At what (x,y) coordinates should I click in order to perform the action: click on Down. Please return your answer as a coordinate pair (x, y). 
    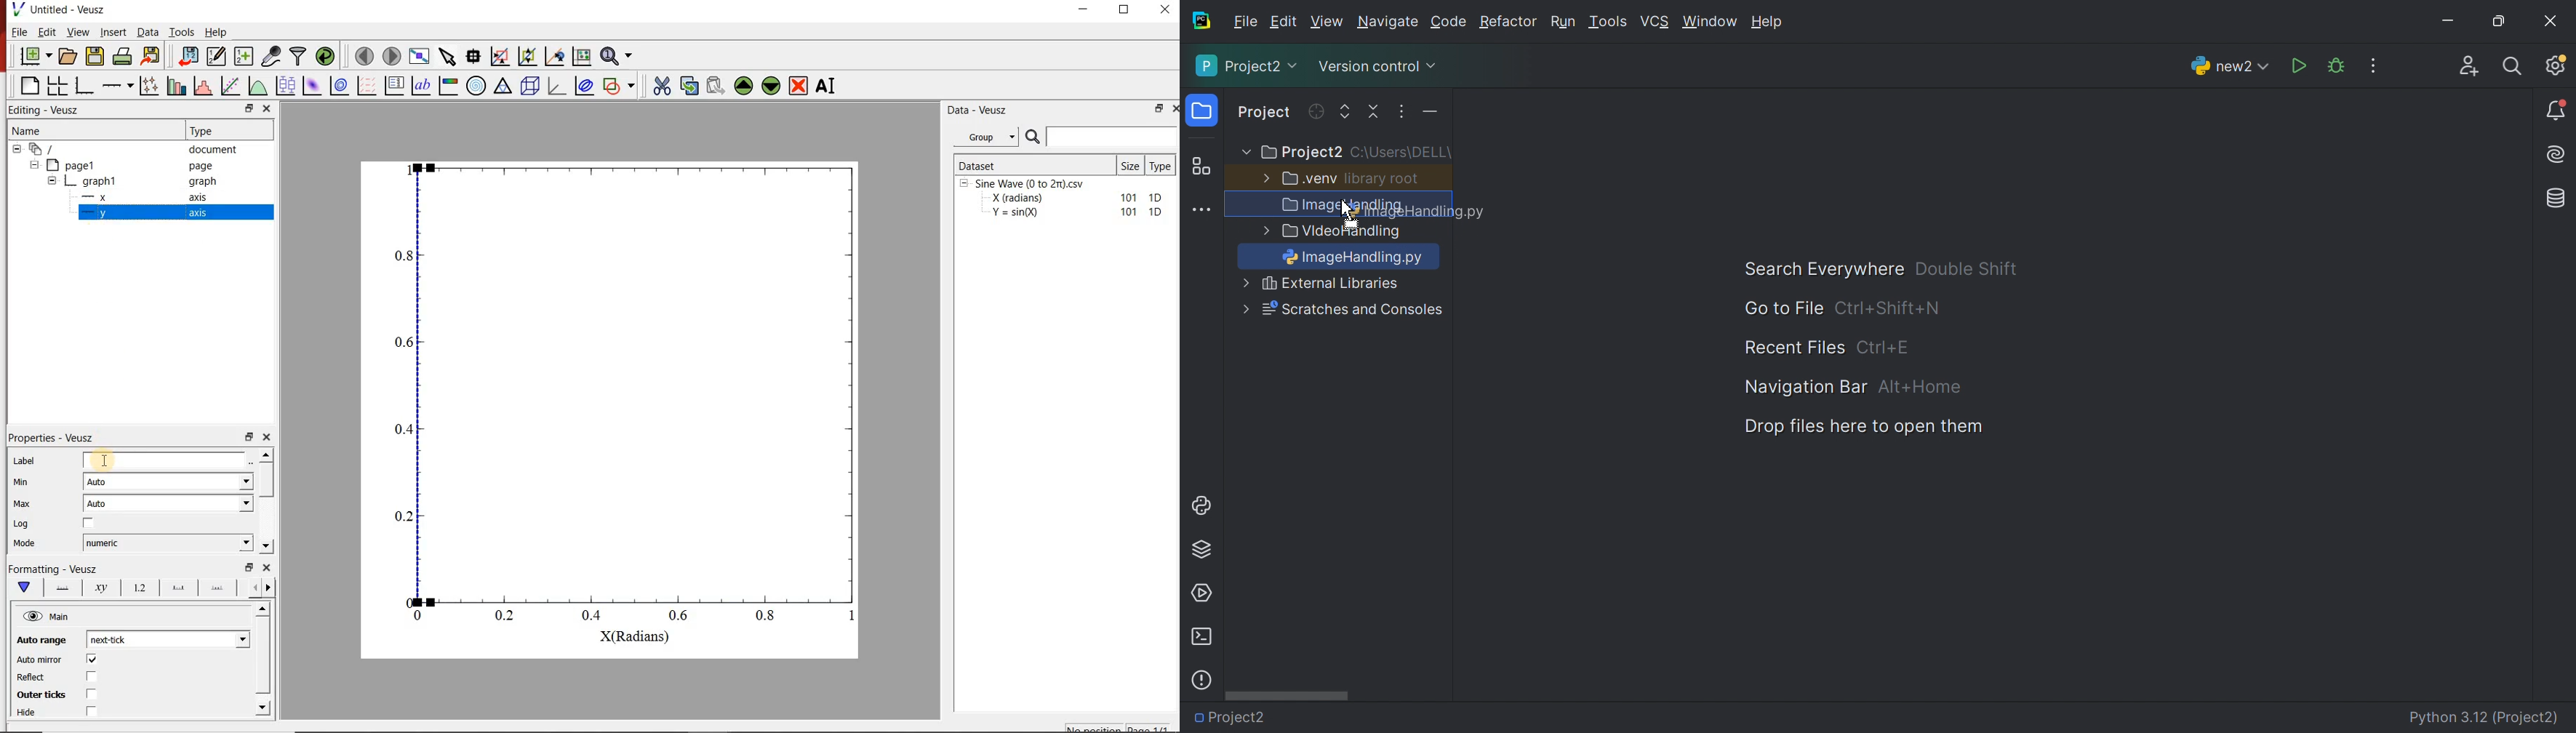
    Looking at the image, I should click on (264, 707).